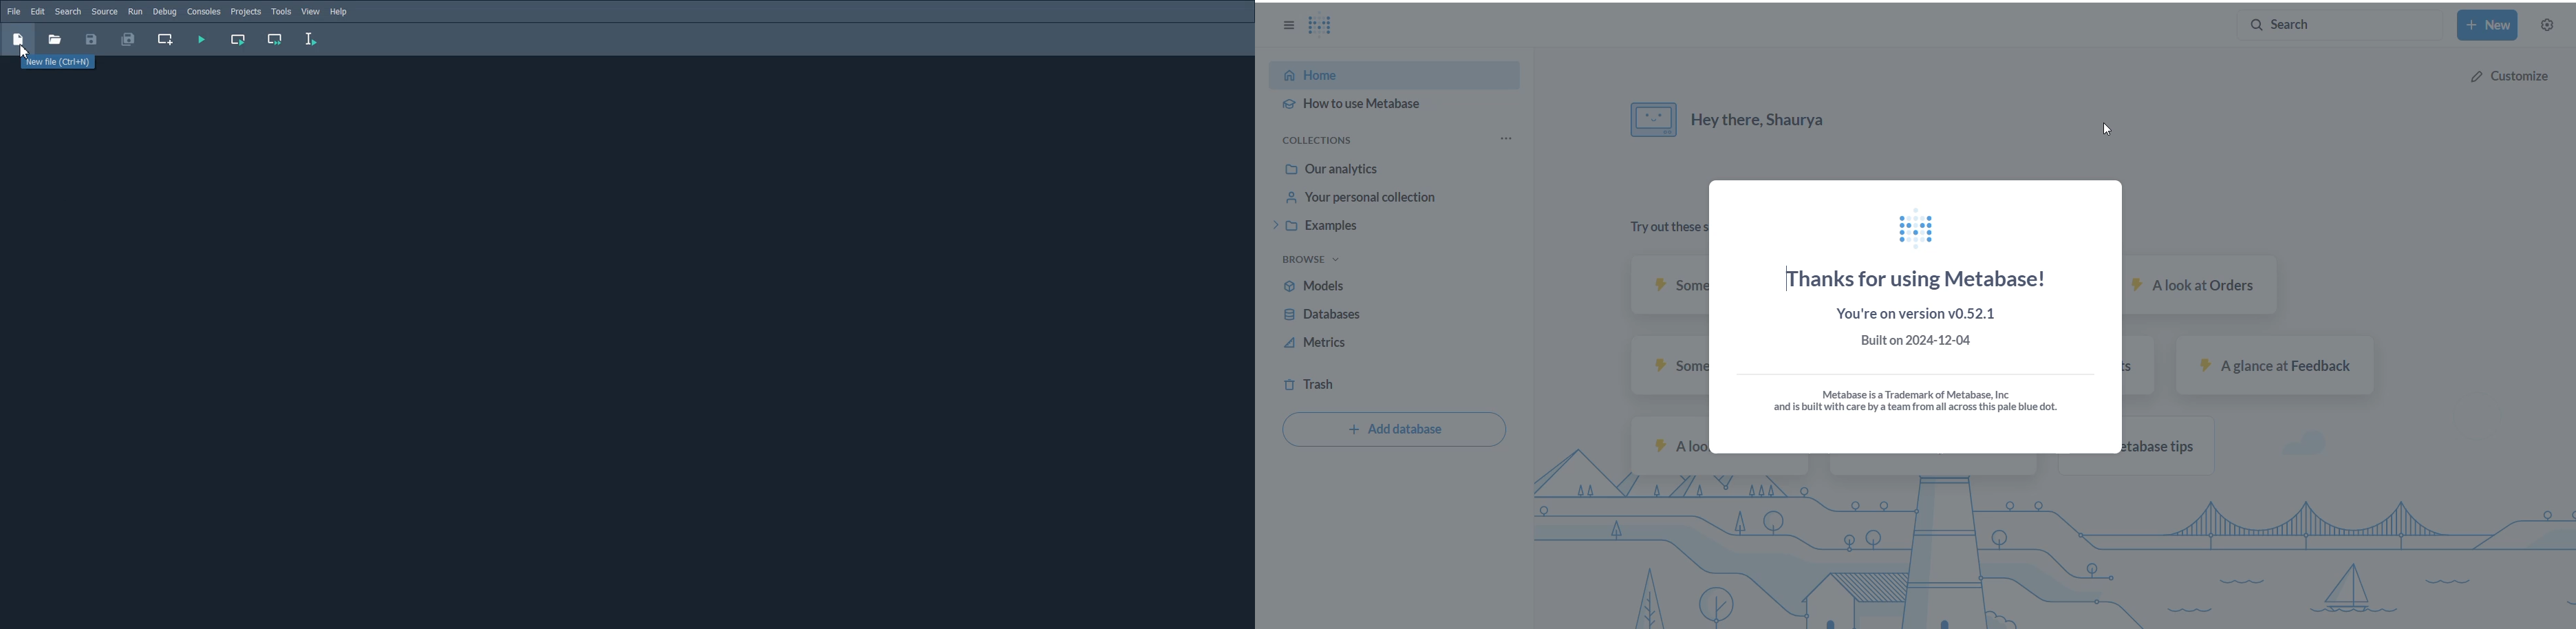 This screenshot has height=644, width=2576. I want to click on Save File, so click(92, 39).